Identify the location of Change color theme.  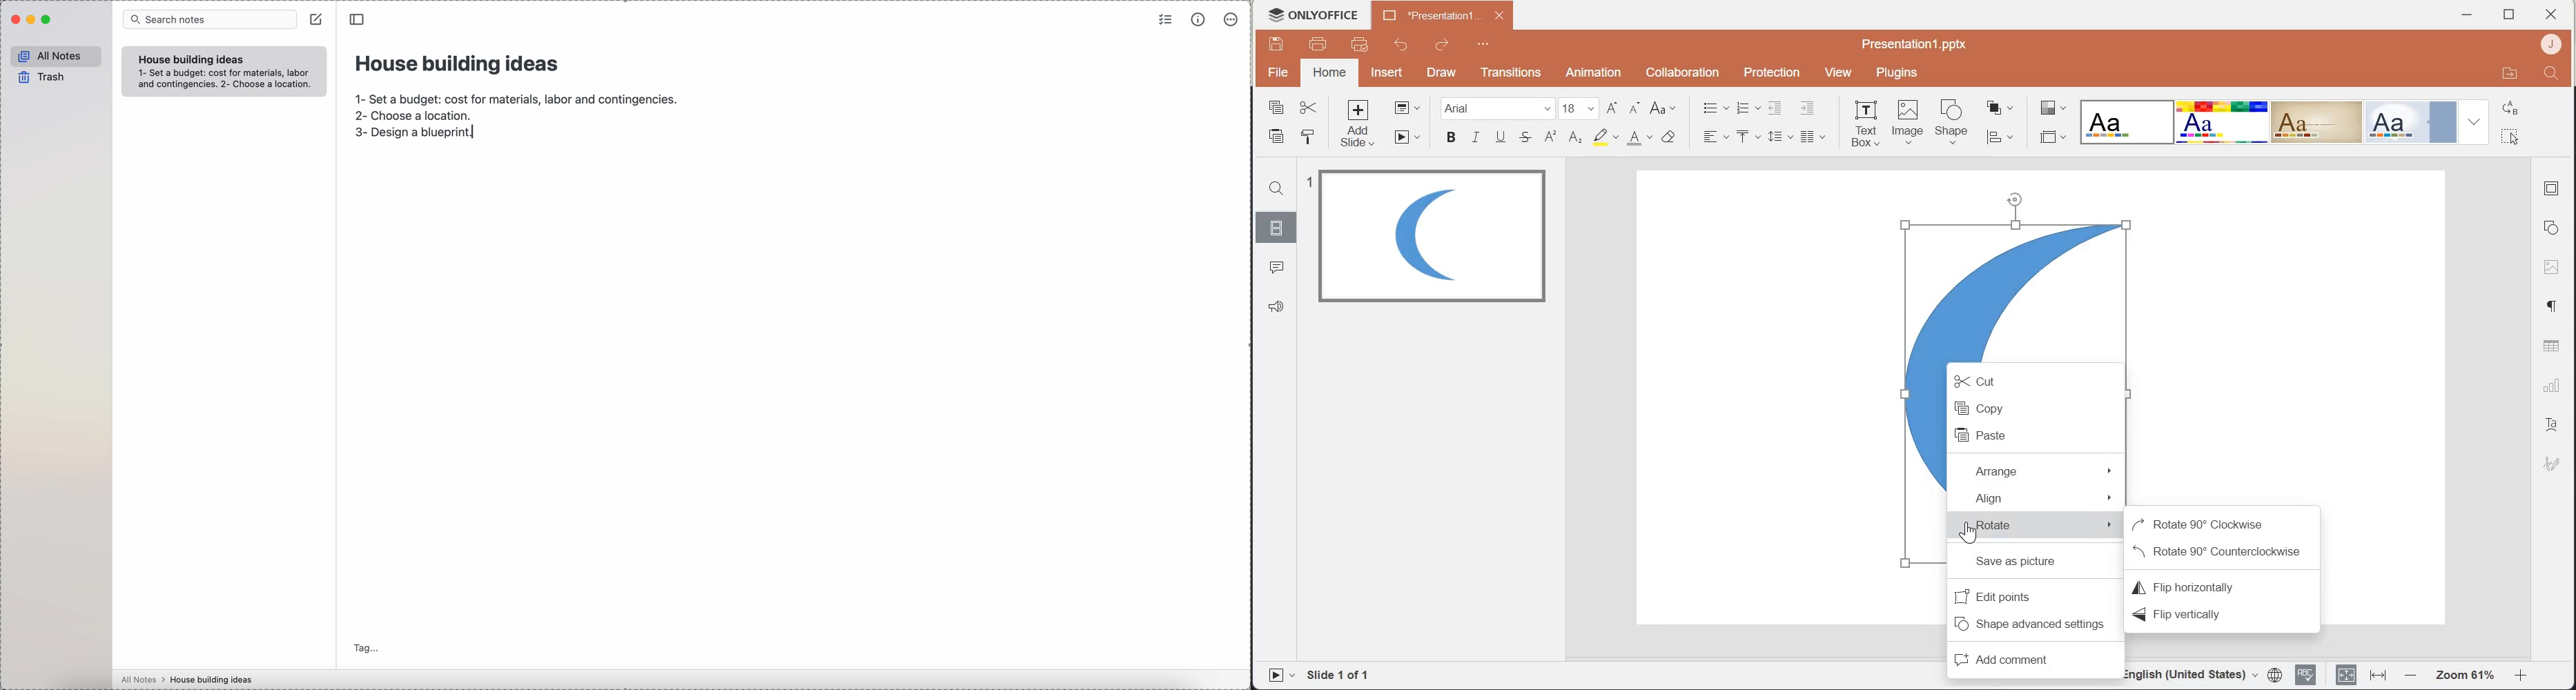
(2051, 108).